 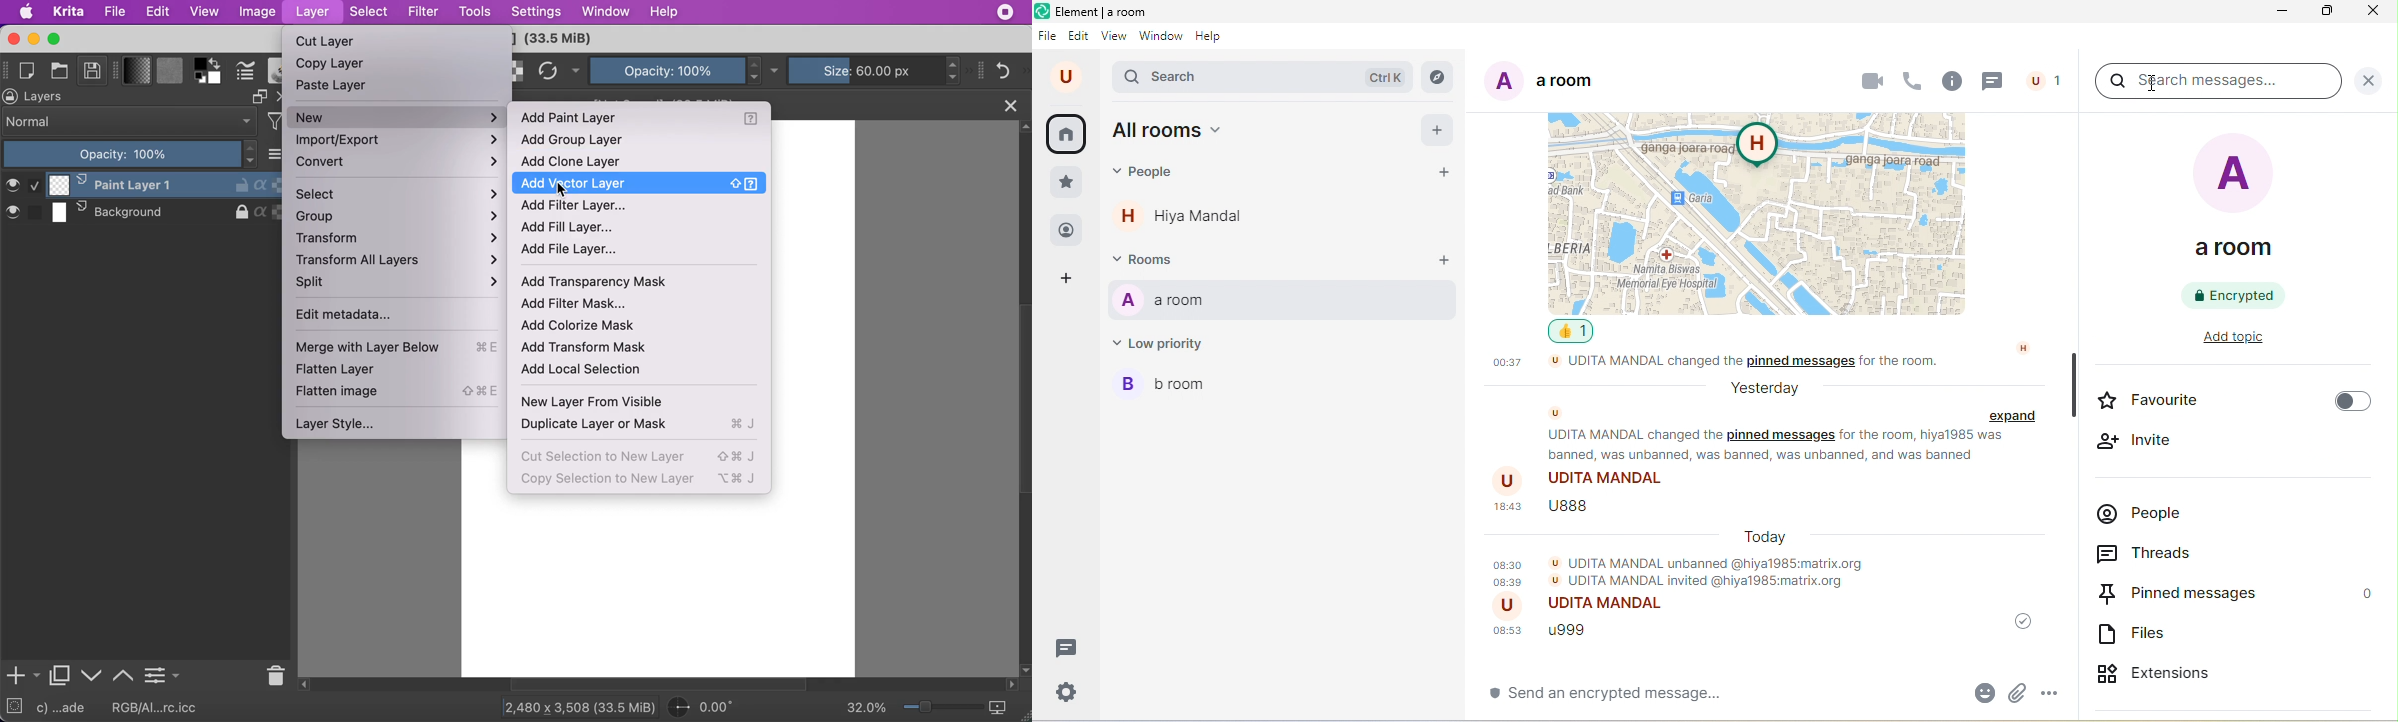 I want to click on add clone layer, so click(x=582, y=161).